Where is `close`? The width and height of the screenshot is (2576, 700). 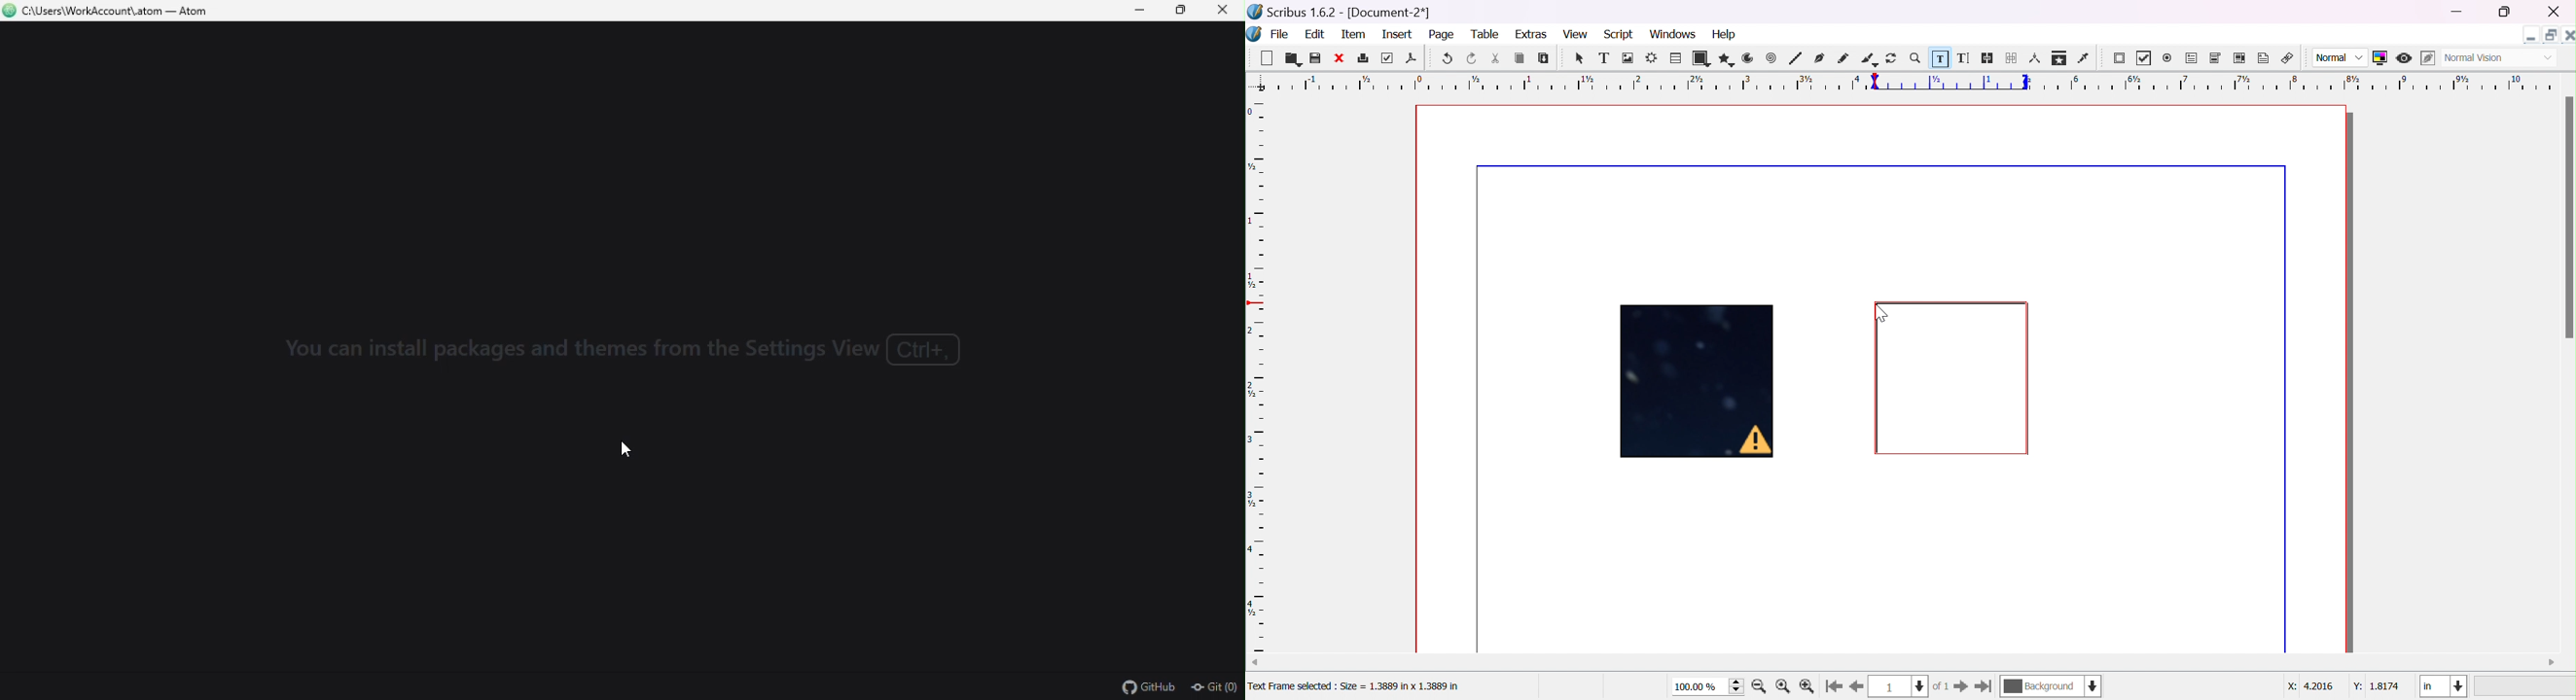 close is located at coordinates (2556, 12).